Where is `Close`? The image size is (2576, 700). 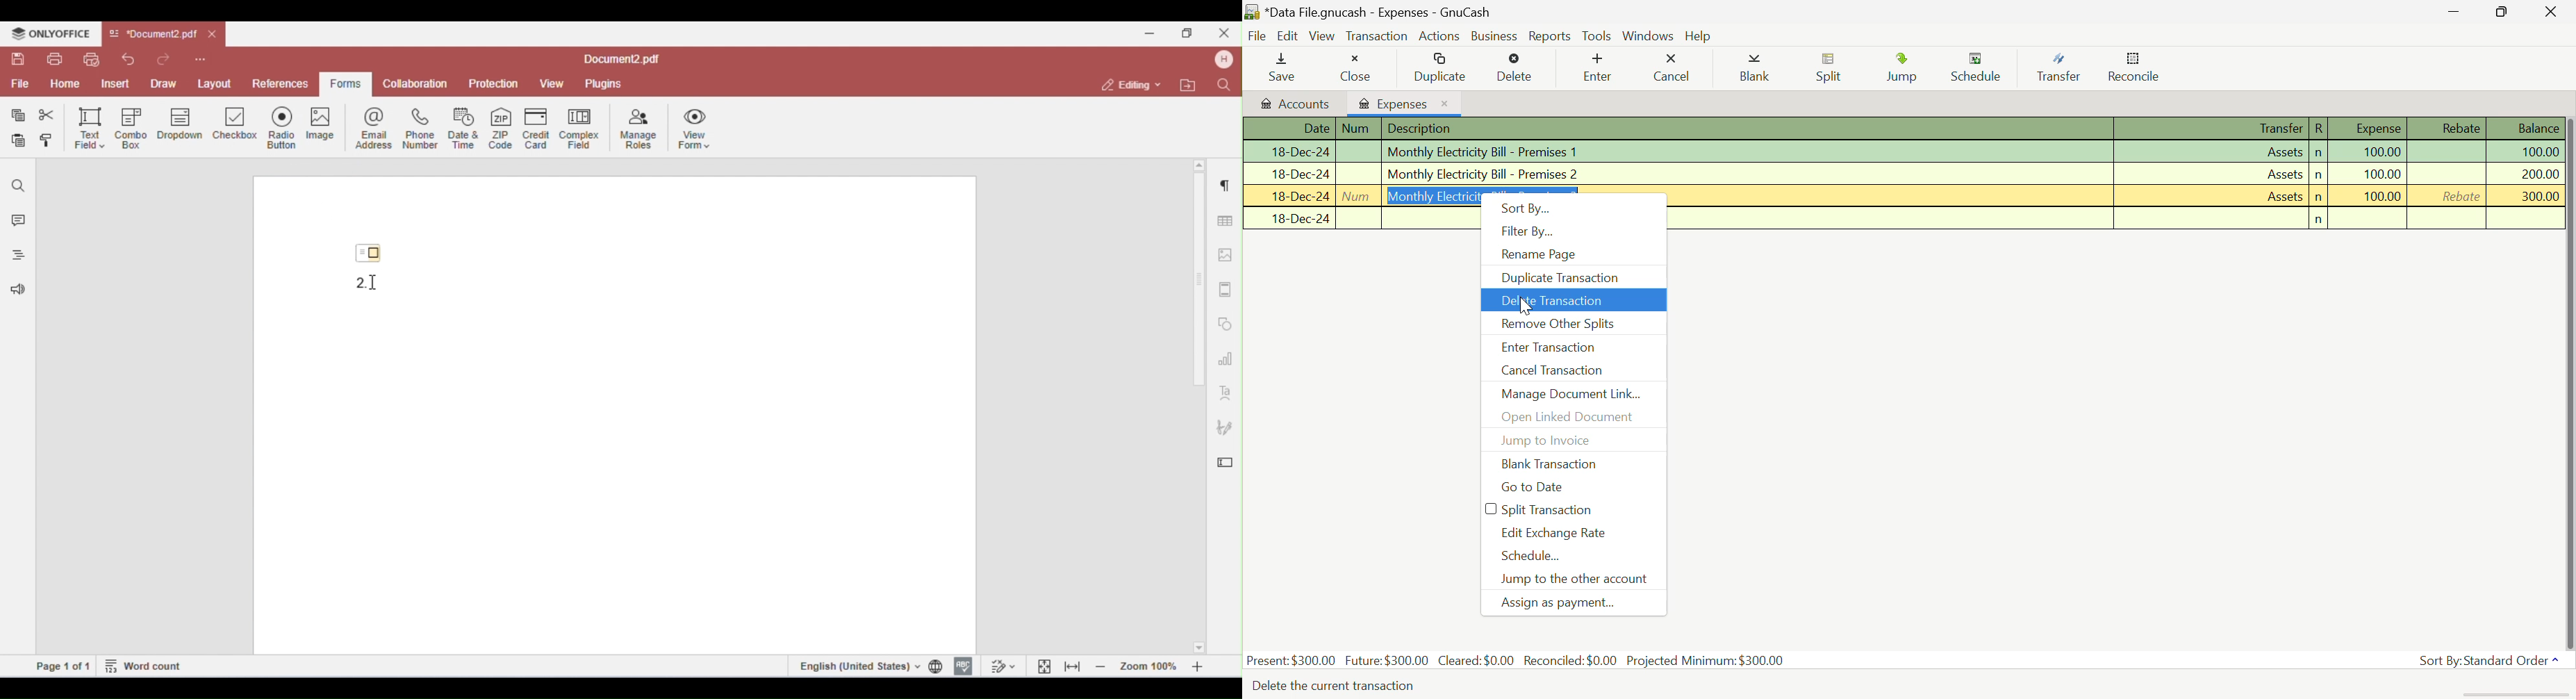
Close is located at coordinates (1355, 68).